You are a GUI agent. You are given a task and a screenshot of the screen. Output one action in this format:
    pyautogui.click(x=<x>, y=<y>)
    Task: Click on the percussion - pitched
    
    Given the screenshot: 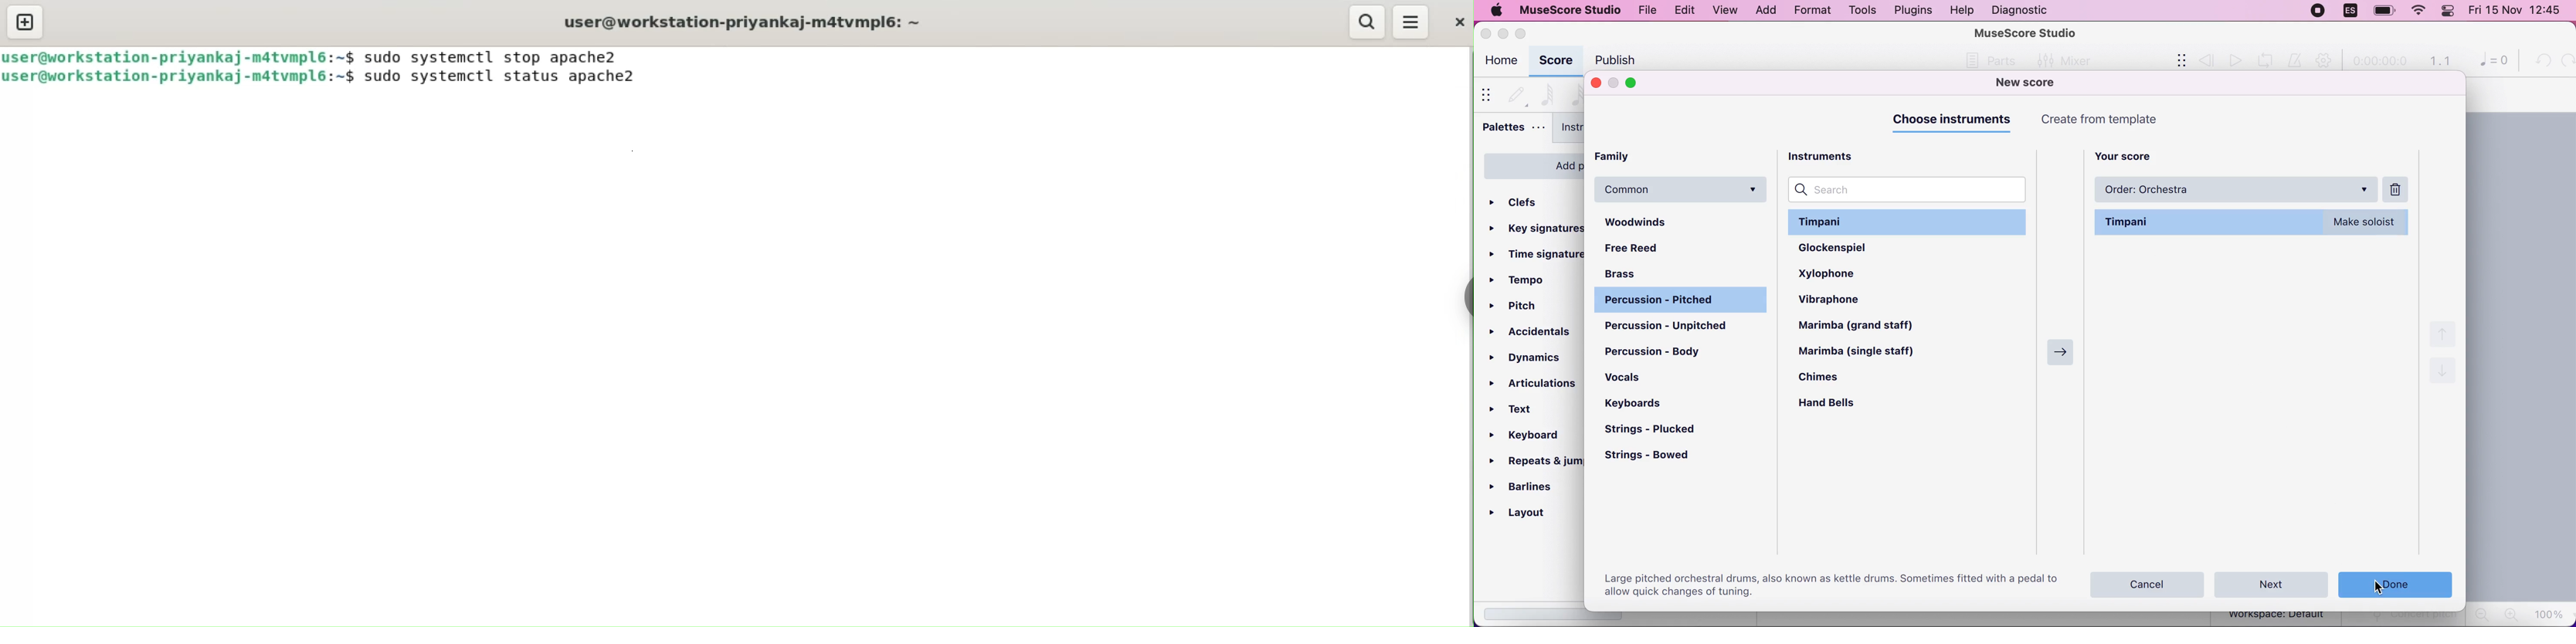 What is the action you would take?
    pyautogui.click(x=1679, y=301)
    